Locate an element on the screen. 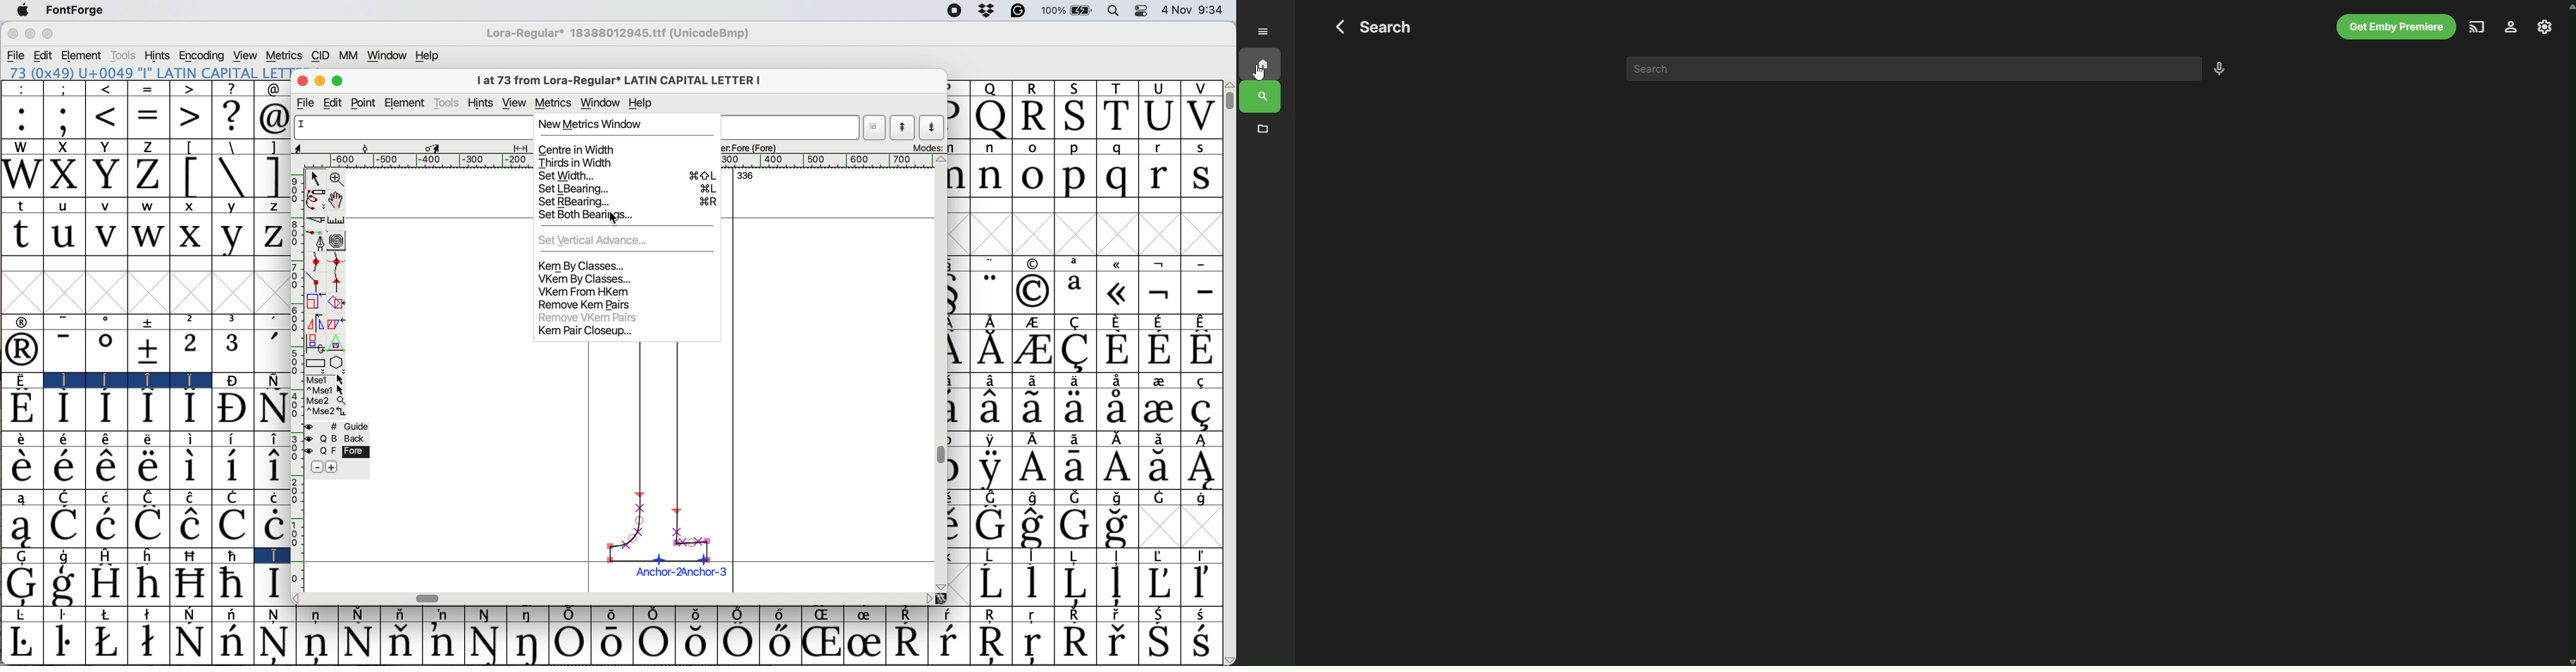 Image resolution: width=2576 pixels, height=672 pixels. horizontal scroll bar is located at coordinates (427, 598).